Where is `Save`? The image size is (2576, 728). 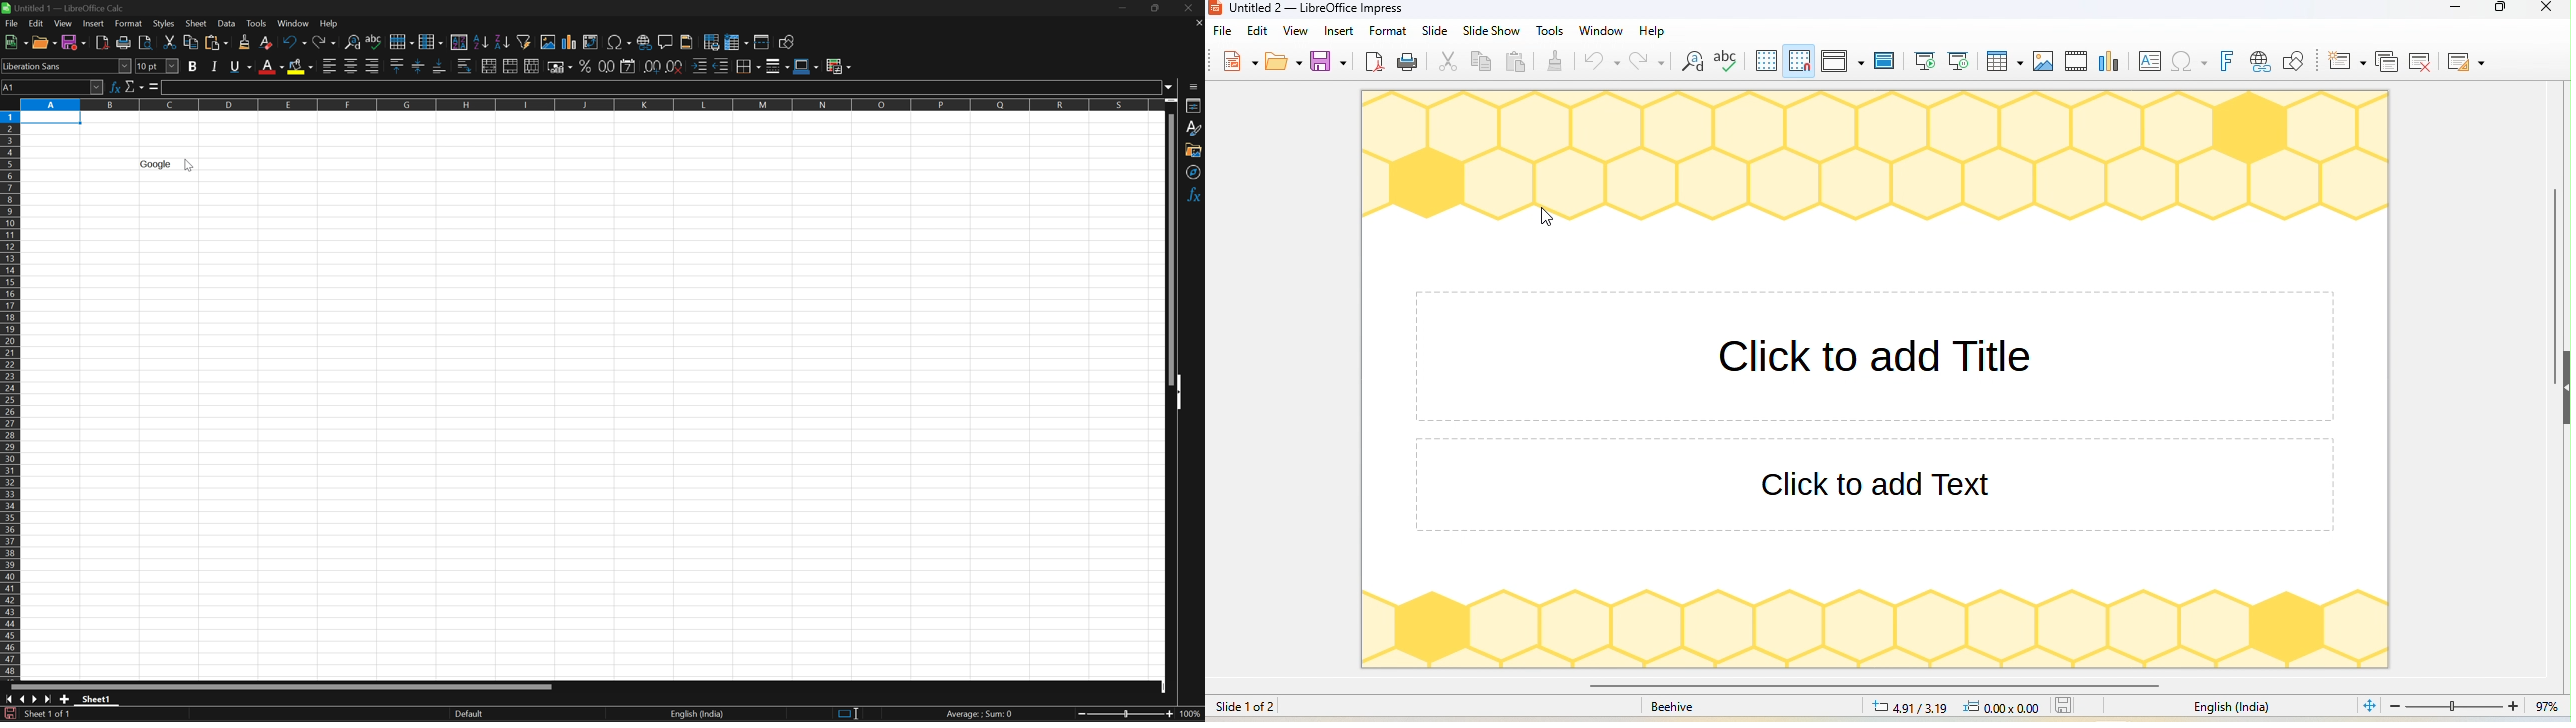
Save is located at coordinates (74, 41).